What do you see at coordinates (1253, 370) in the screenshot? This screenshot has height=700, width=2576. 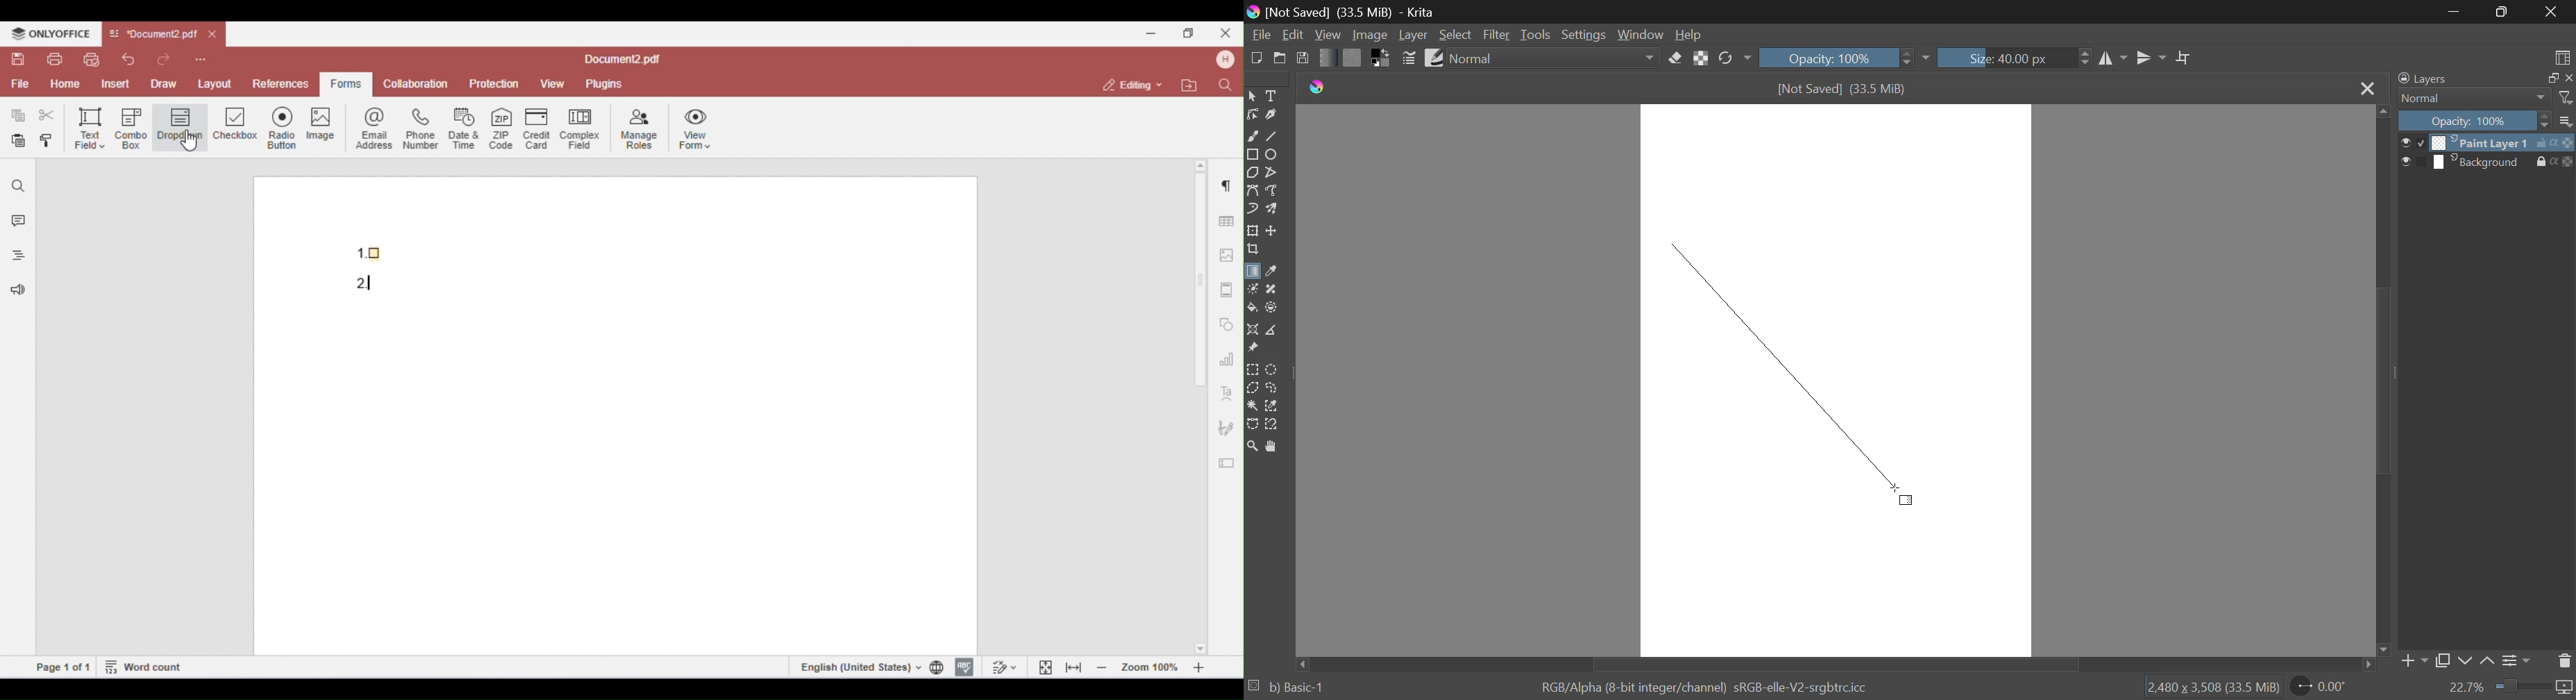 I see `Rectangular Selection` at bounding box center [1253, 370].